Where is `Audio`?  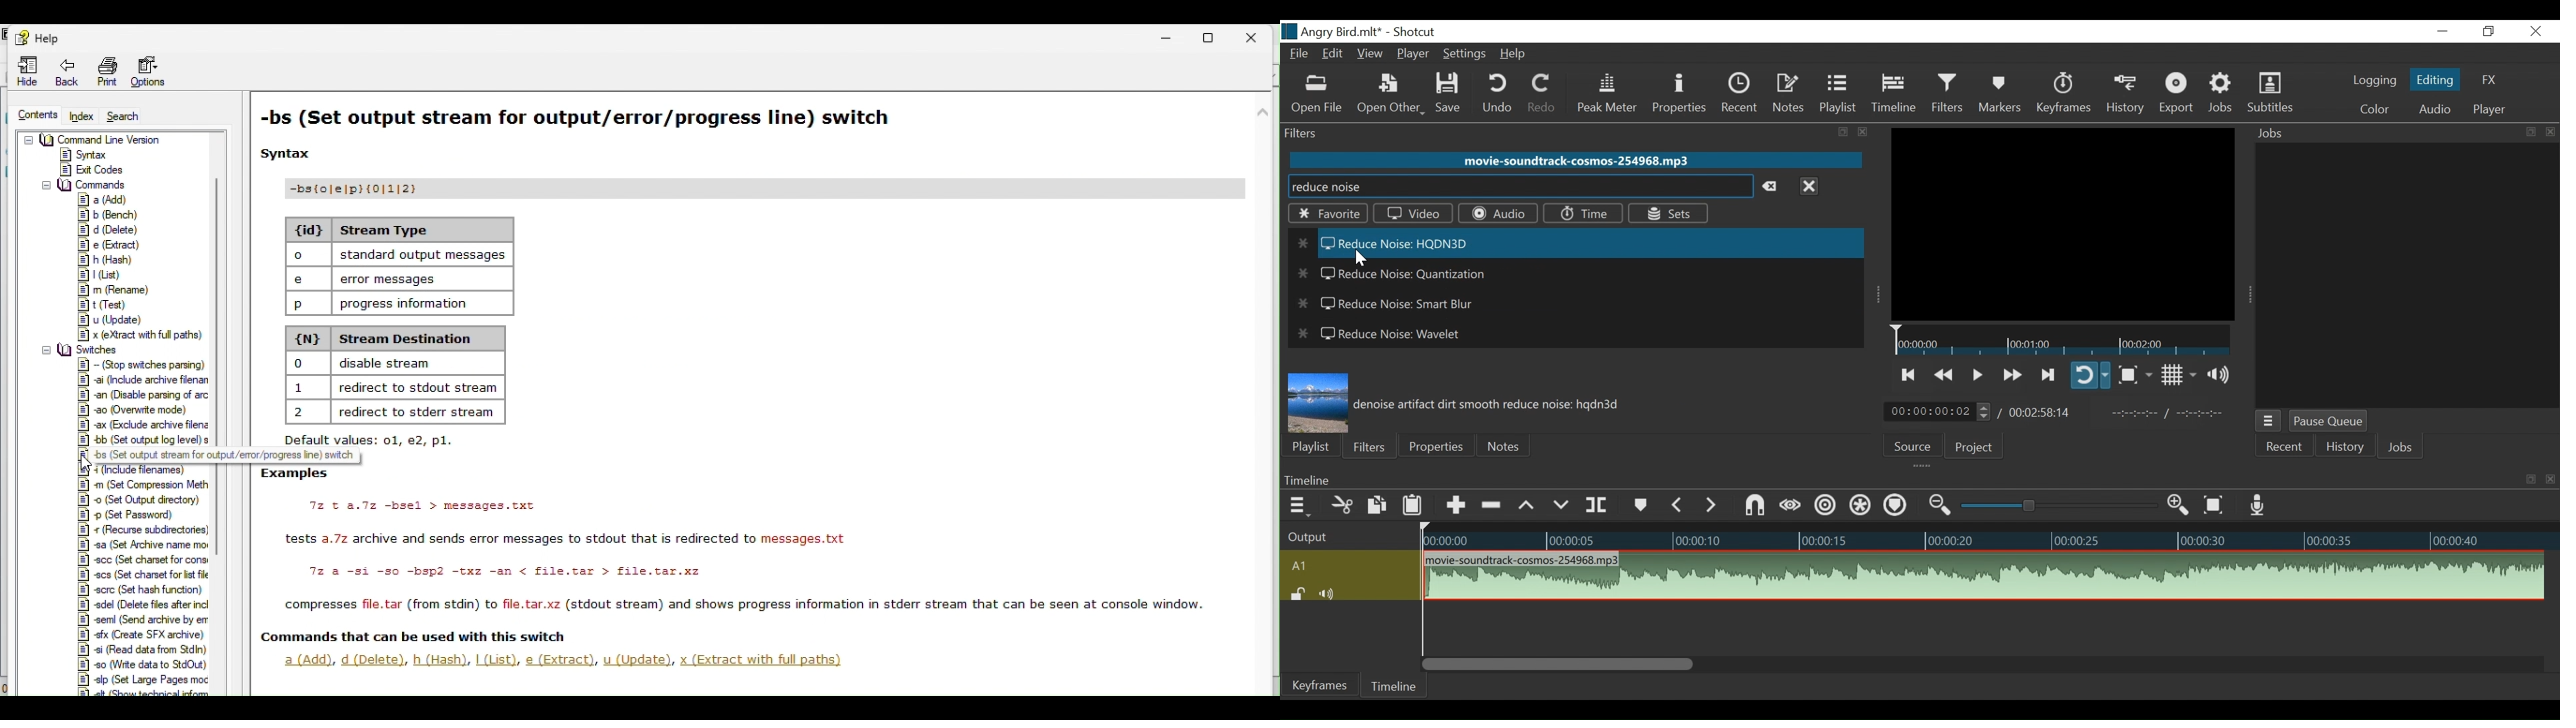
Audio is located at coordinates (1497, 213).